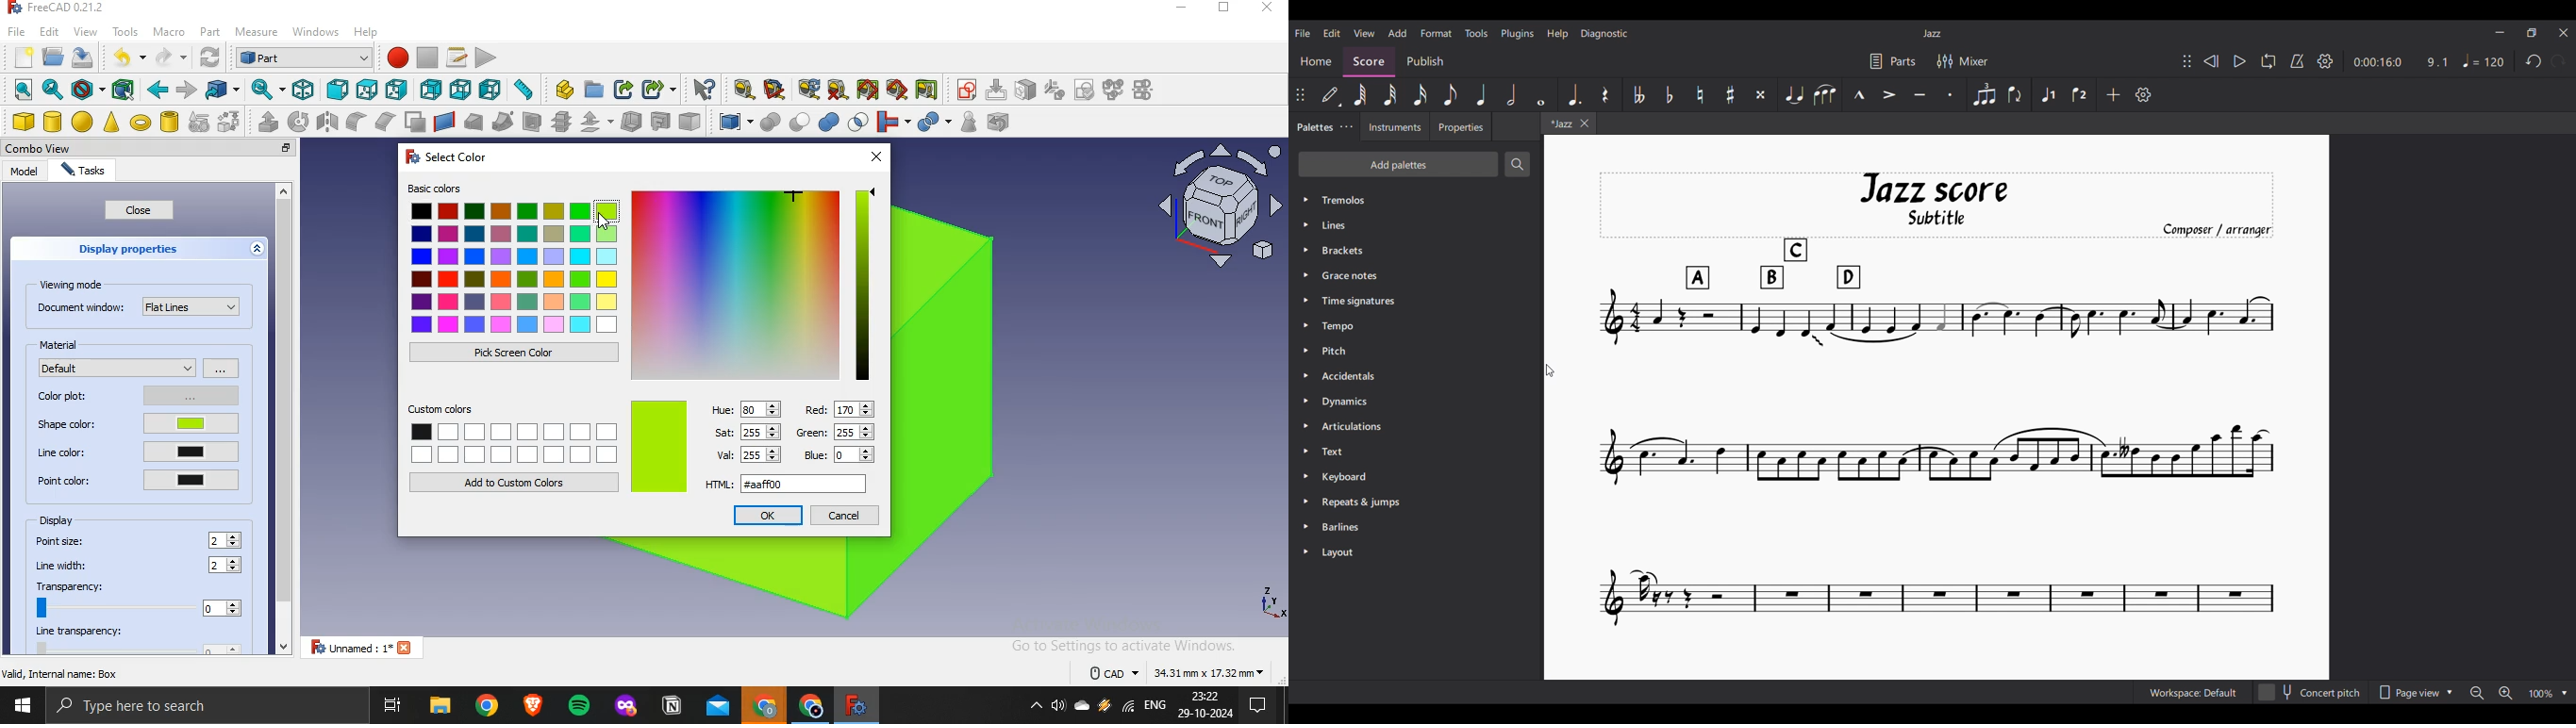  What do you see at coordinates (931, 123) in the screenshot?
I see `split objects` at bounding box center [931, 123].